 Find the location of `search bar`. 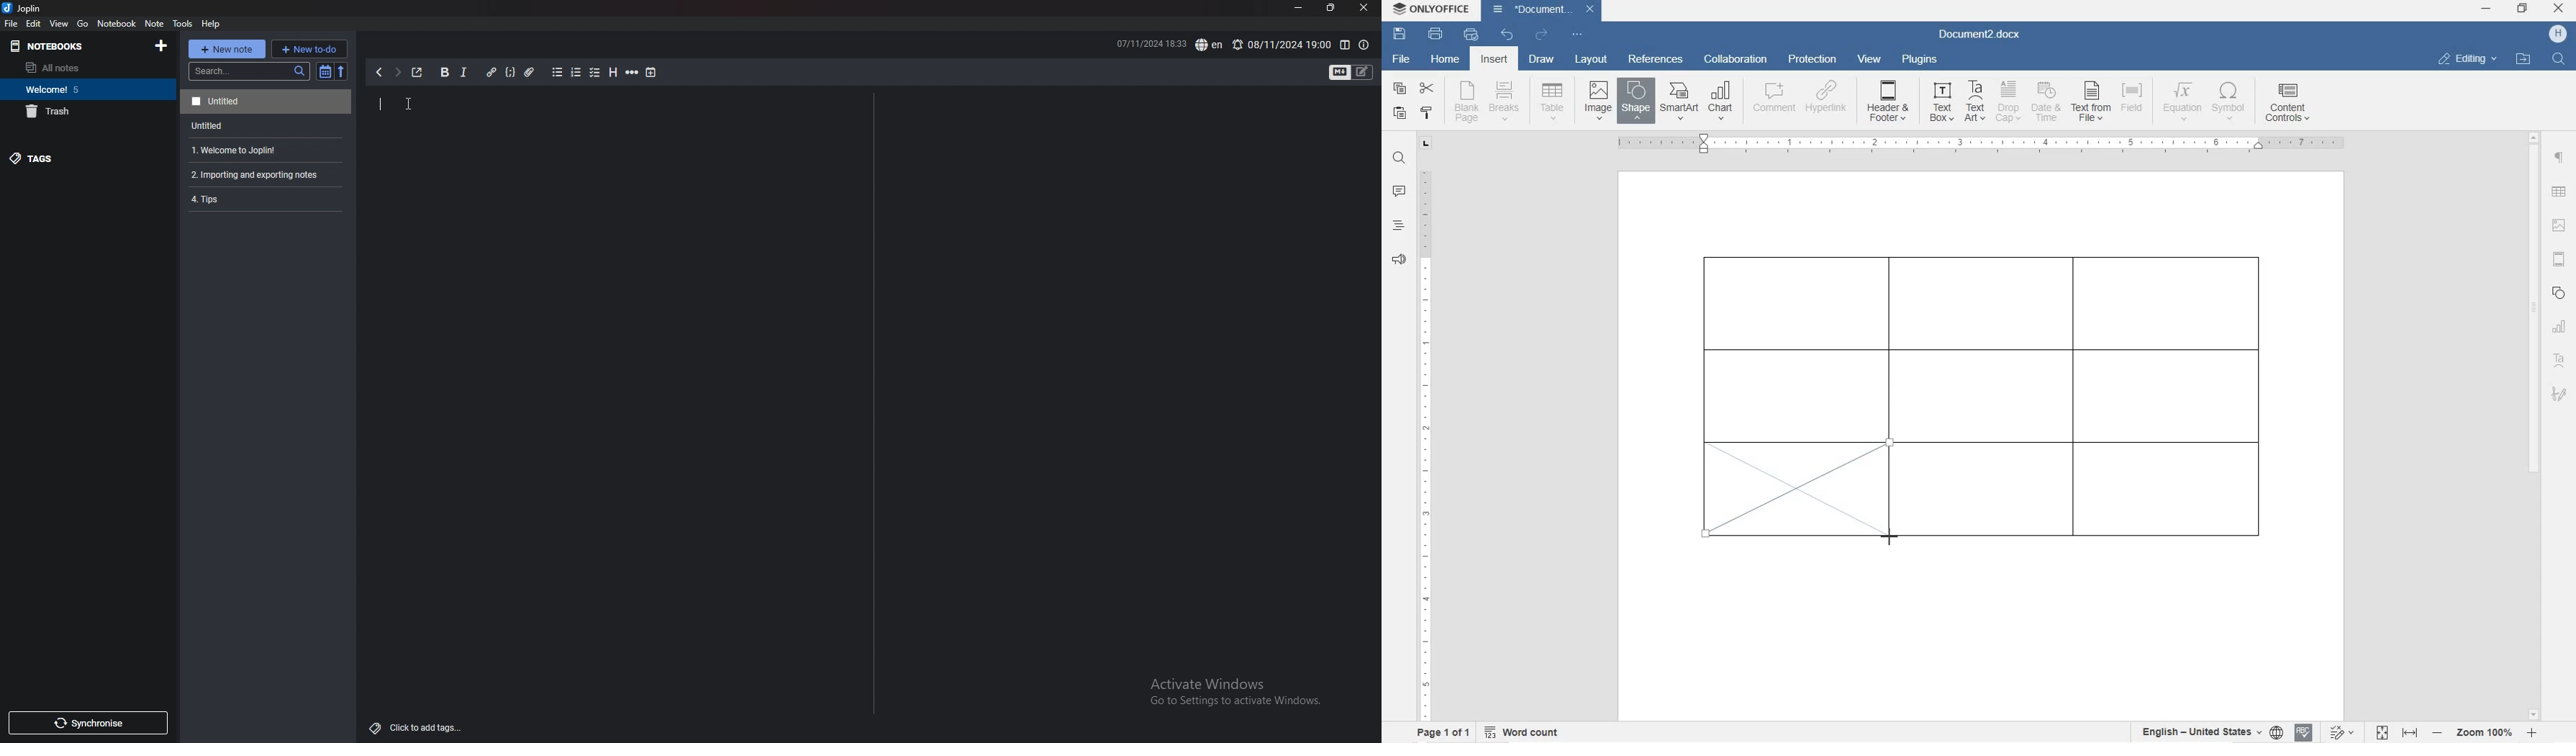

search bar is located at coordinates (249, 71).